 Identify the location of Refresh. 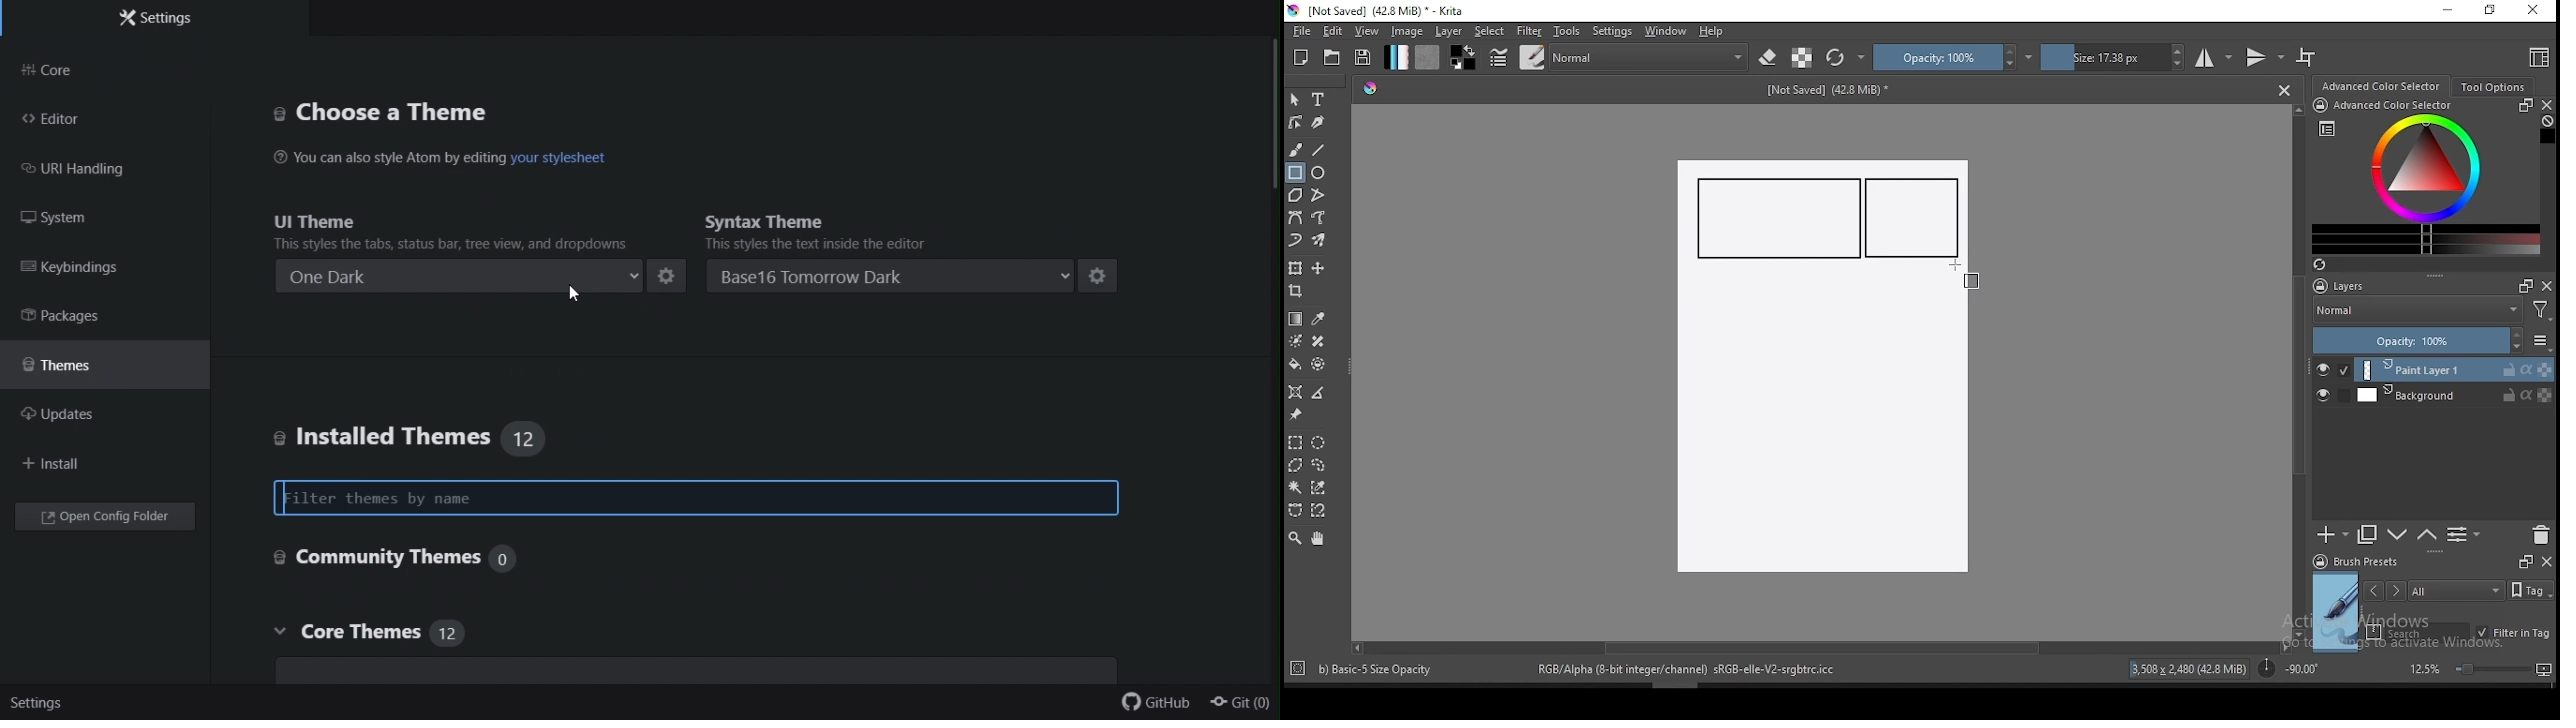
(2327, 266).